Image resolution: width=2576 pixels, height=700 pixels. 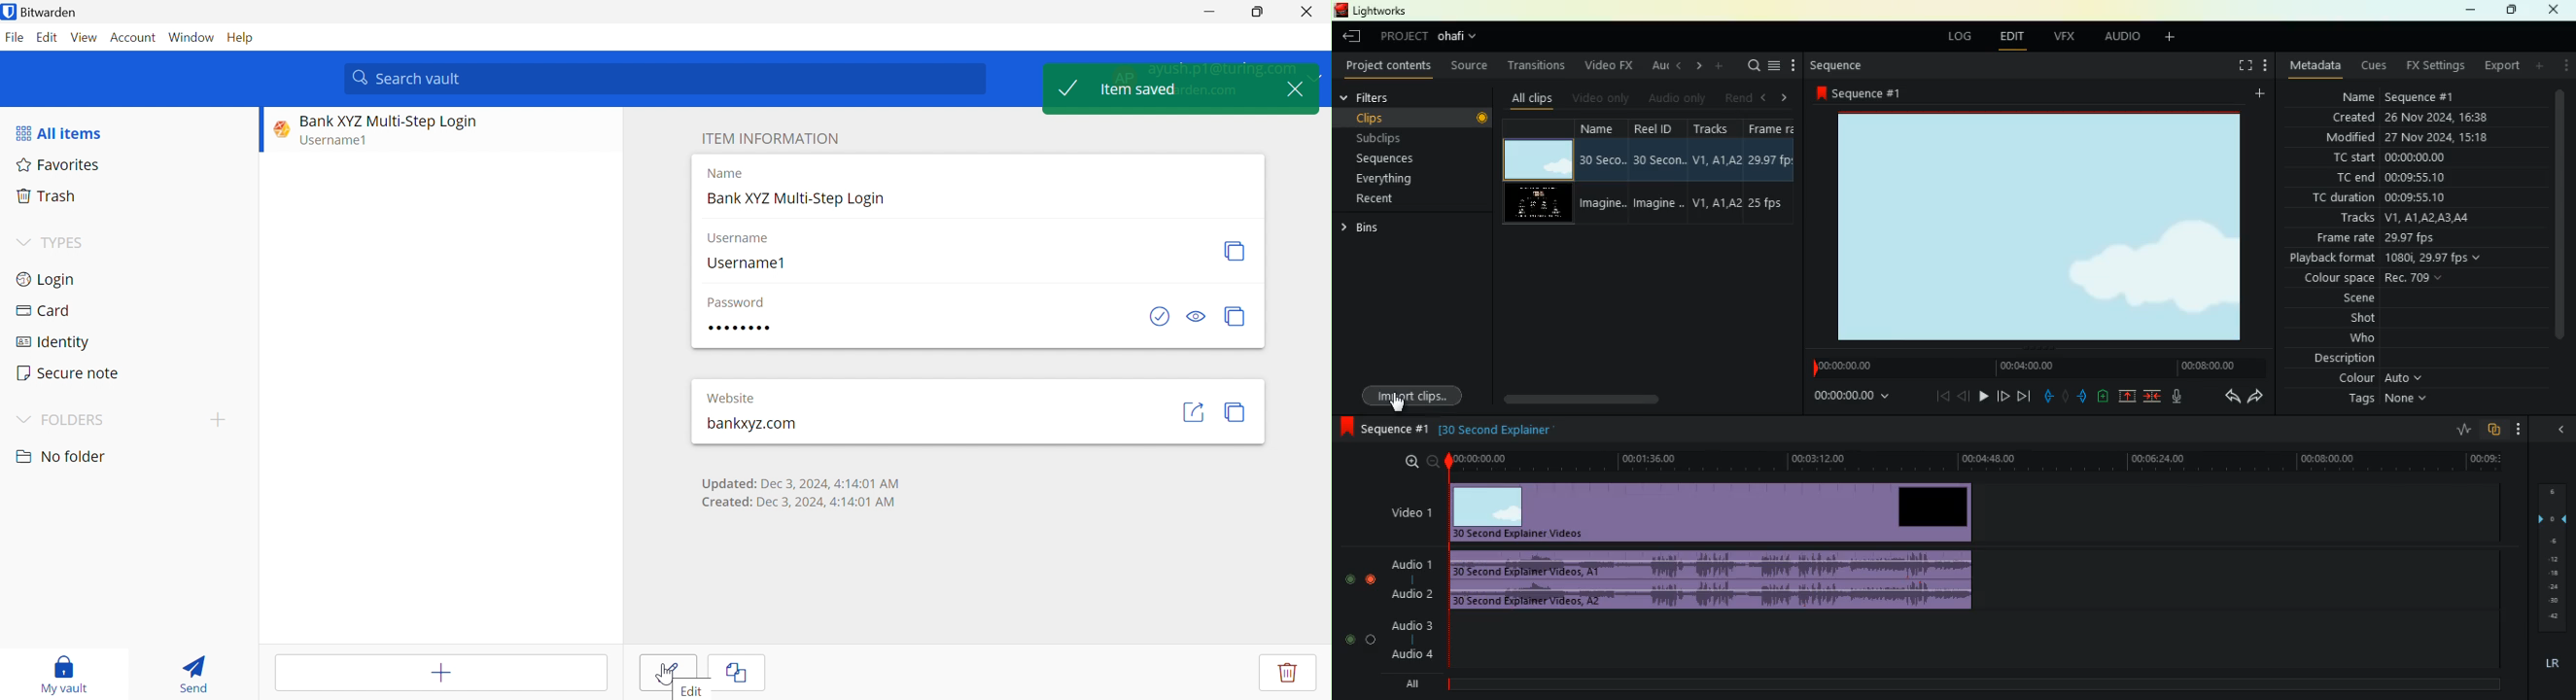 What do you see at coordinates (1850, 66) in the screenshot?
I see `sequence` at bounding box center [1850, 66].